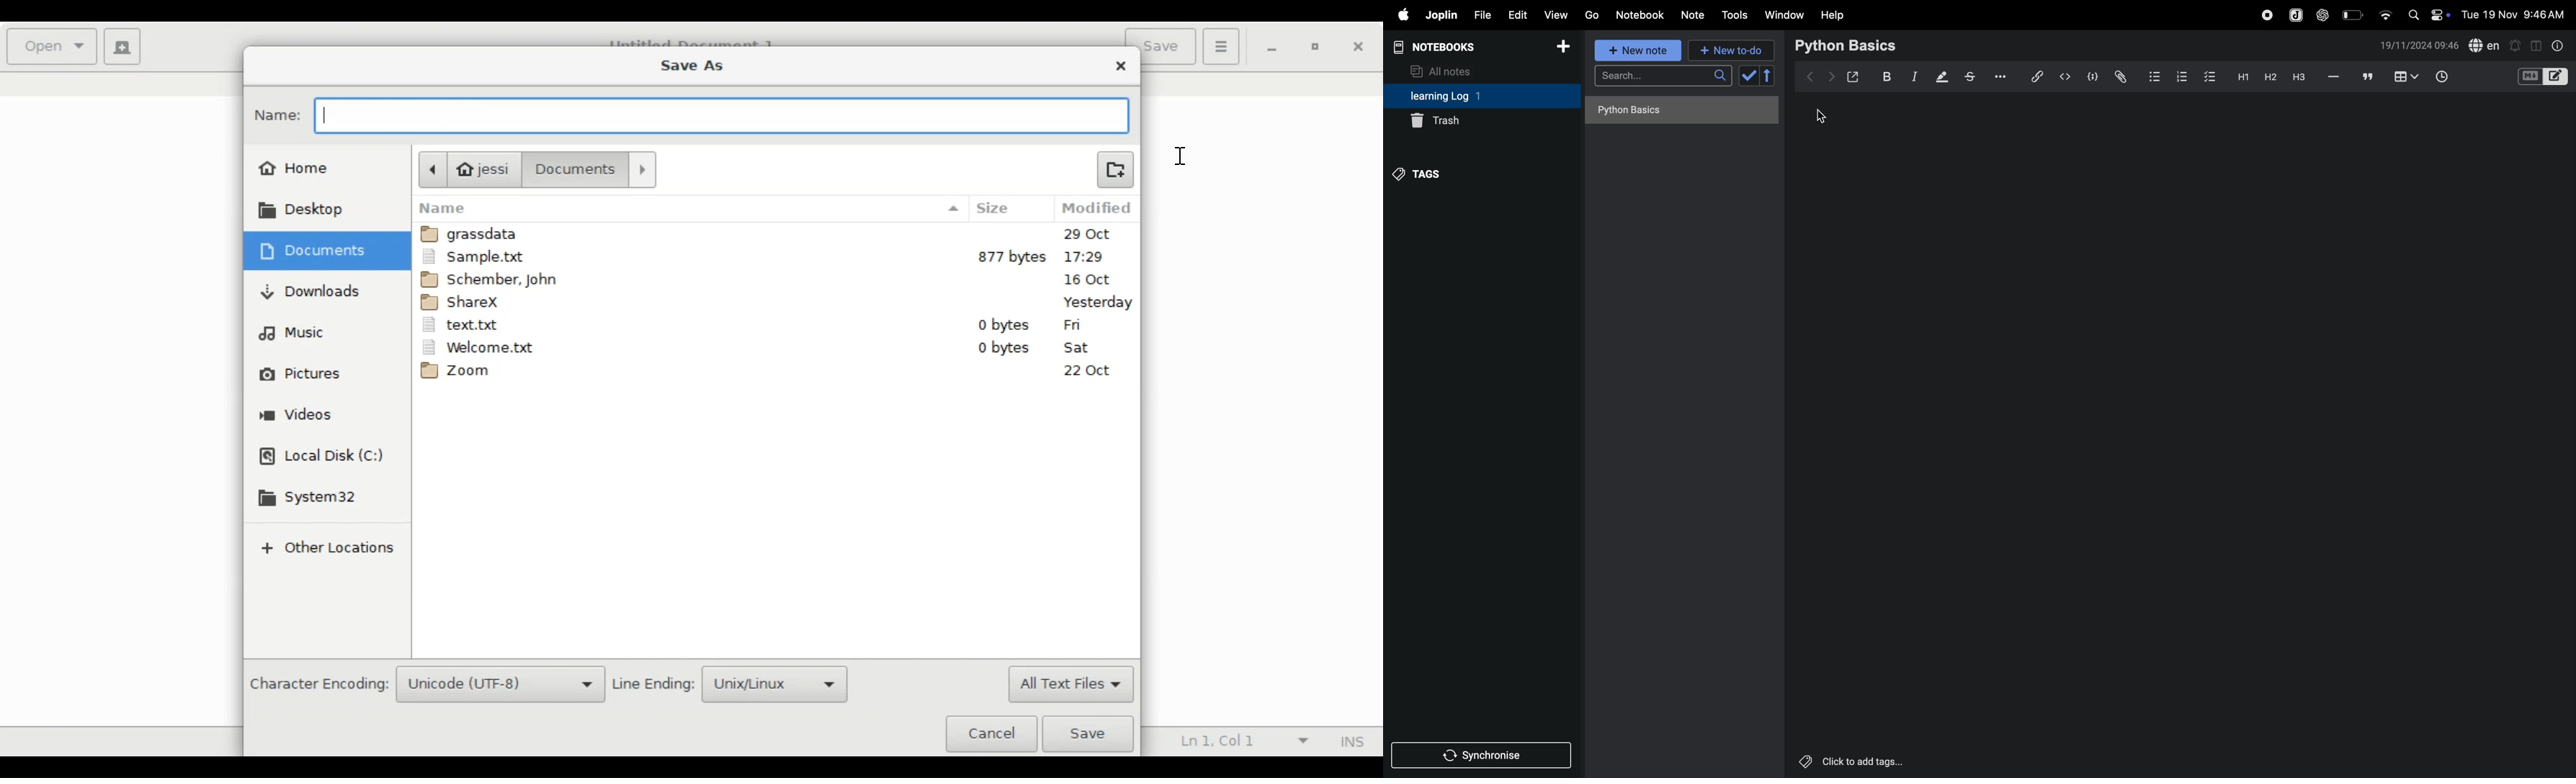 The image size is (2576, 784). Describe the element at coordinates (775, 256) in the screenshot. I see `Sample.txt 877 bytes 17:29` at that location.